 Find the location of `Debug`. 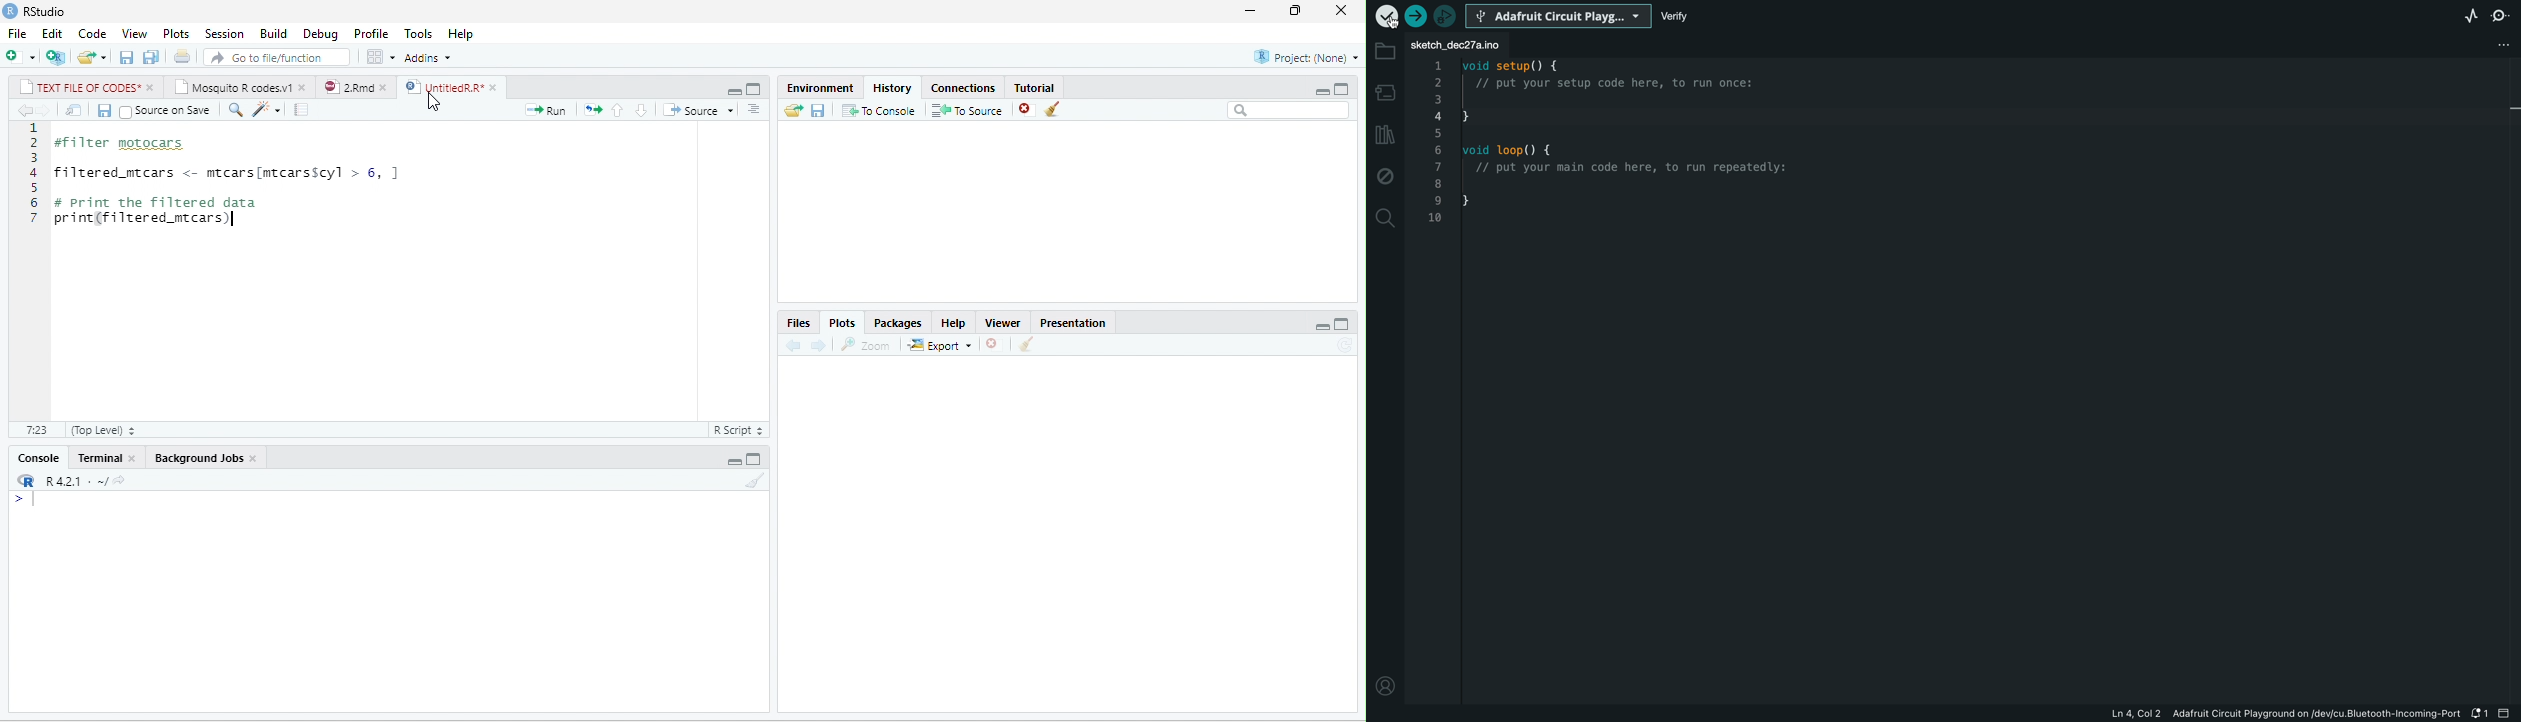

Debug is located at coordinates (320, 35).